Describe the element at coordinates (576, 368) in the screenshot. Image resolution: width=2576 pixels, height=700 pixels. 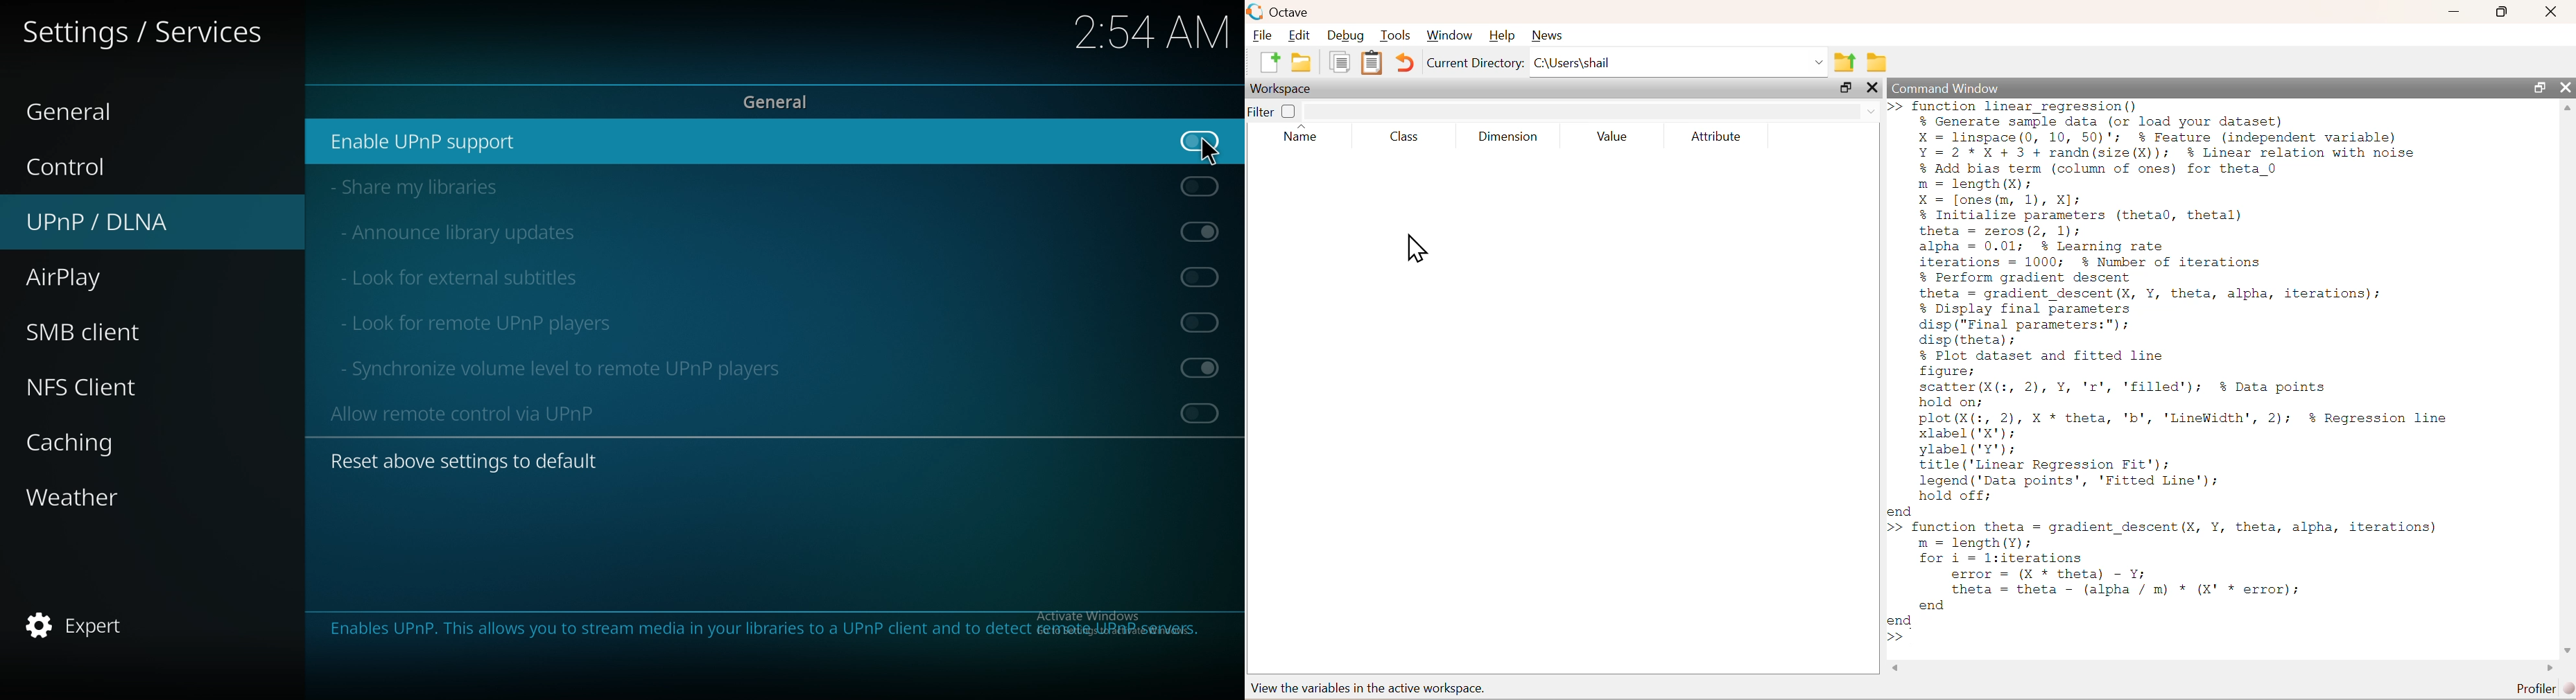
I see `sync volume level to remote upnp` at that location.